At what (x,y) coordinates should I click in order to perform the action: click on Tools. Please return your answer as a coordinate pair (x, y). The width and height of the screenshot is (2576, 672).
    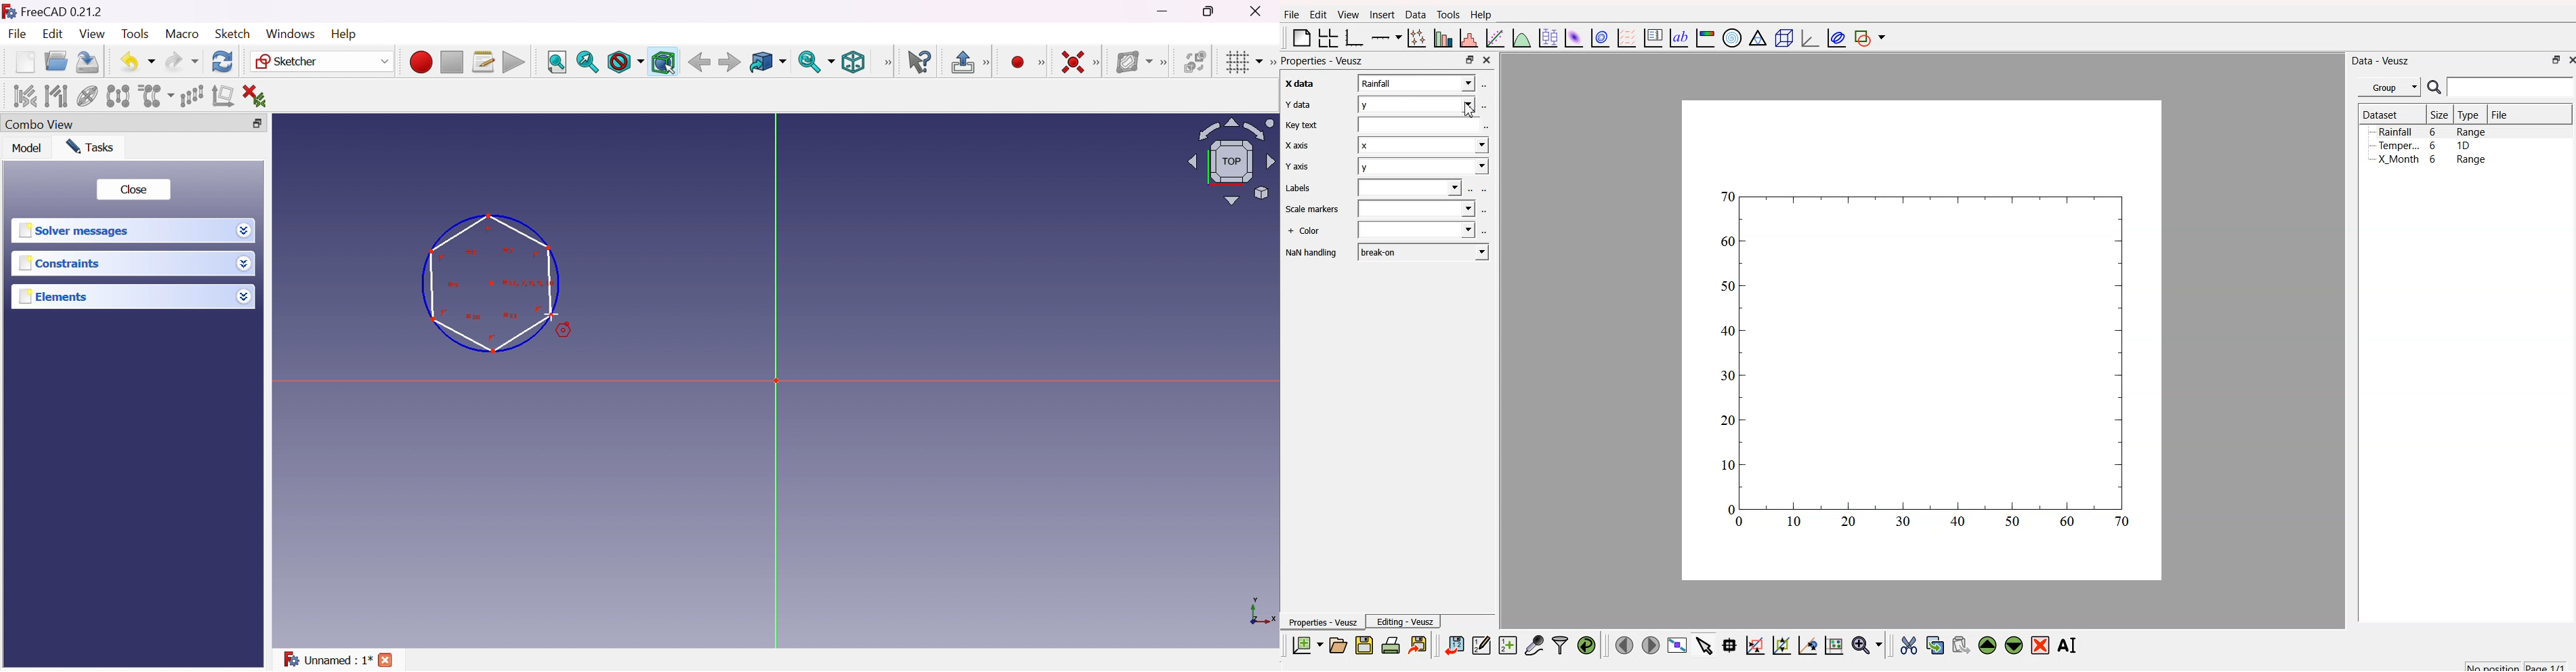
    Looking at the image, I should click on (137, 35).